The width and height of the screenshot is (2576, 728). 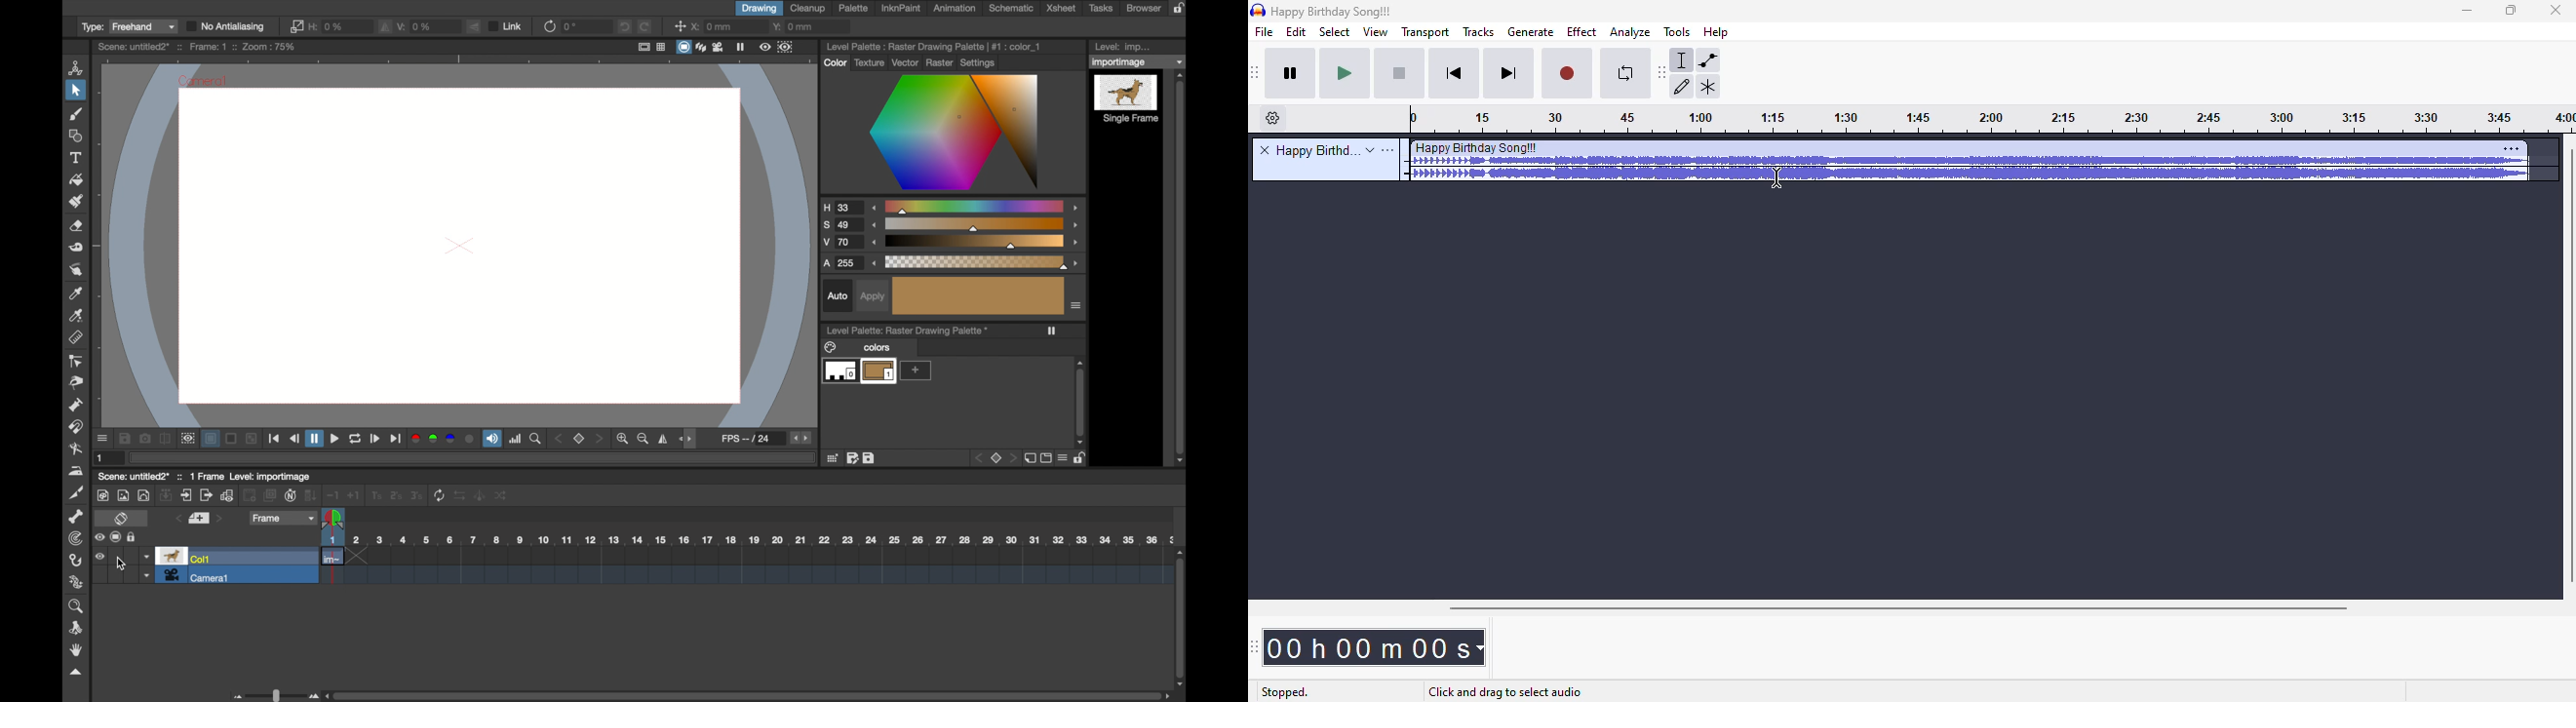 I want to click on more, so click(x=916, y=370).